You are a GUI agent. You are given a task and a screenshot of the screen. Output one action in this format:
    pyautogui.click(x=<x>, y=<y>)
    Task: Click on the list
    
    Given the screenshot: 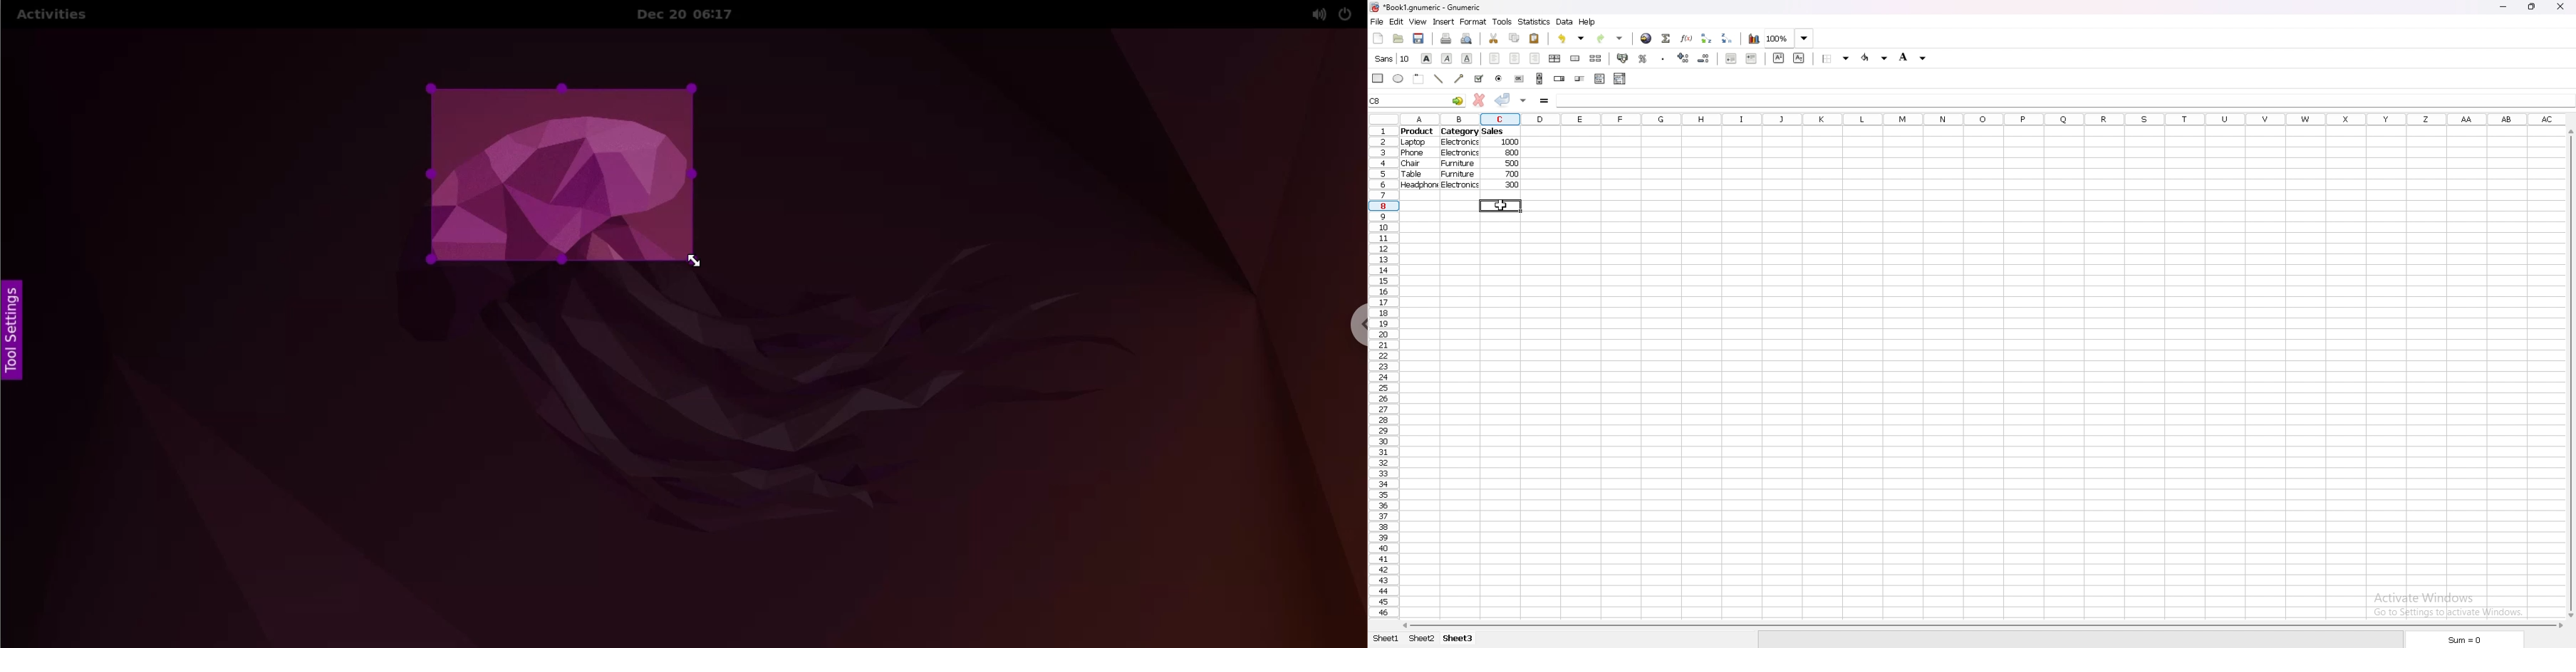 What is the action you would take?
    pyautogui.click(x=1599, y=78)
    